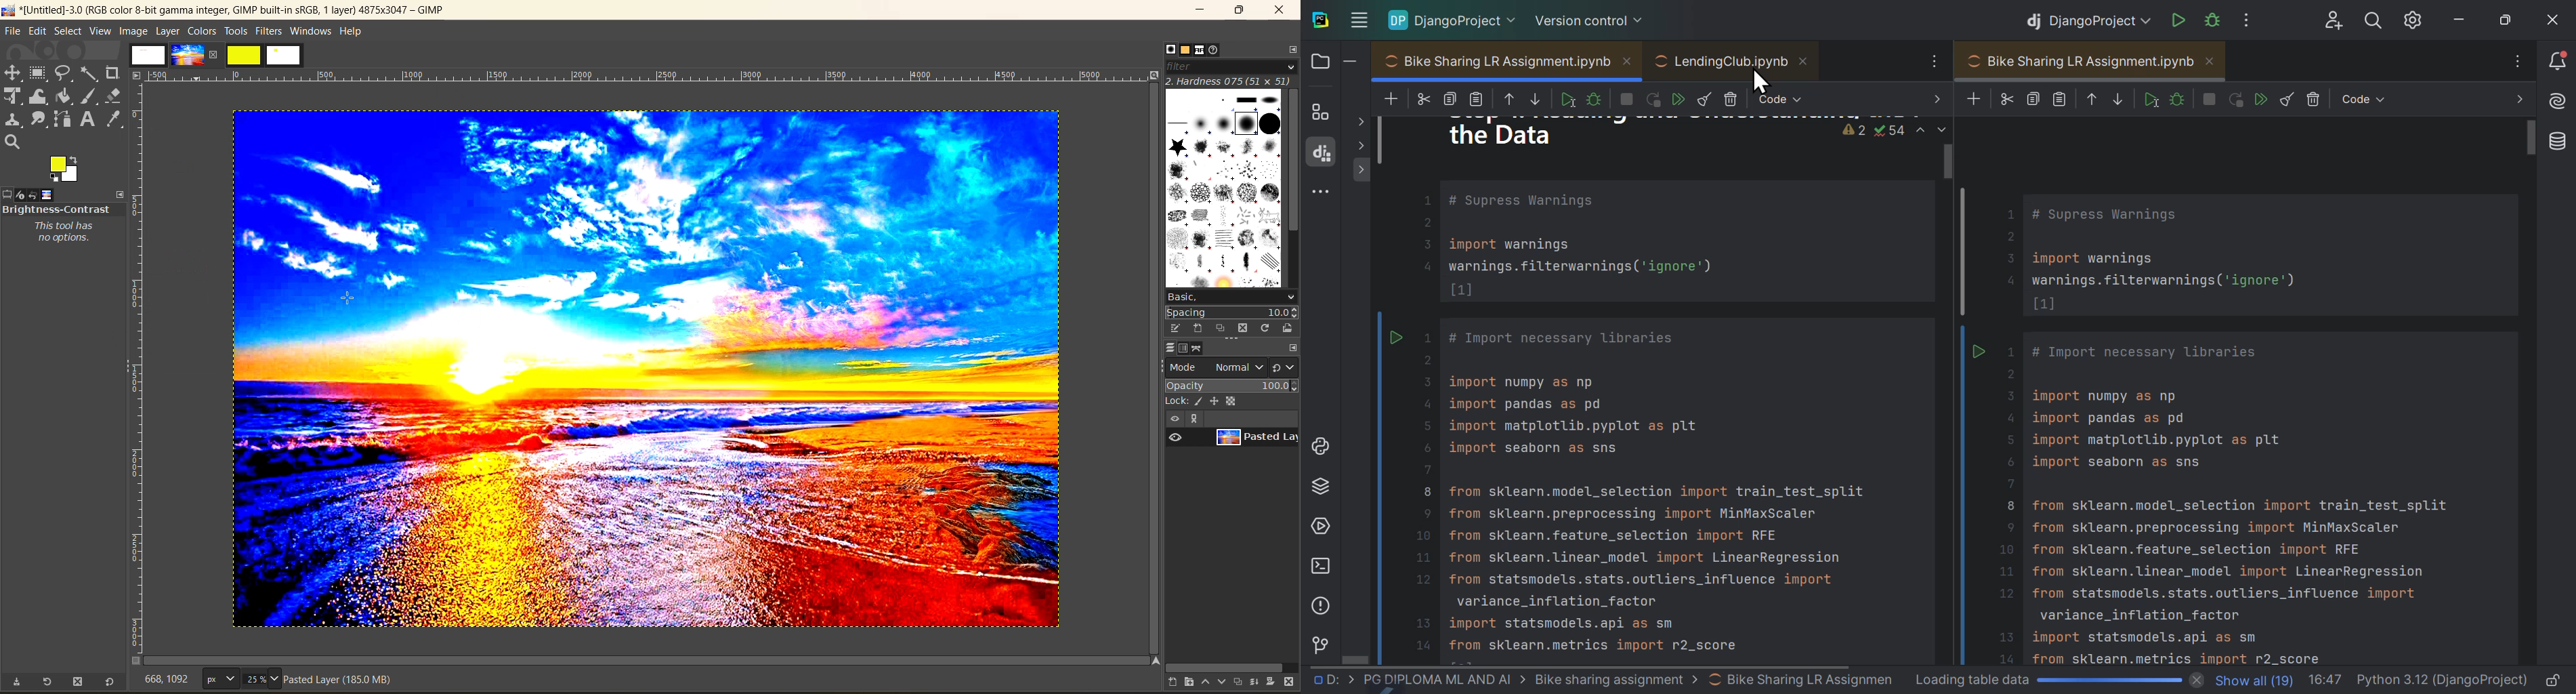 Image resolution: width=2576 pixels, height=700 pixels. What do you see at coordinates (1231, 385) in the screenshot?
I see `opacity` at bounding box center [1231, 385].